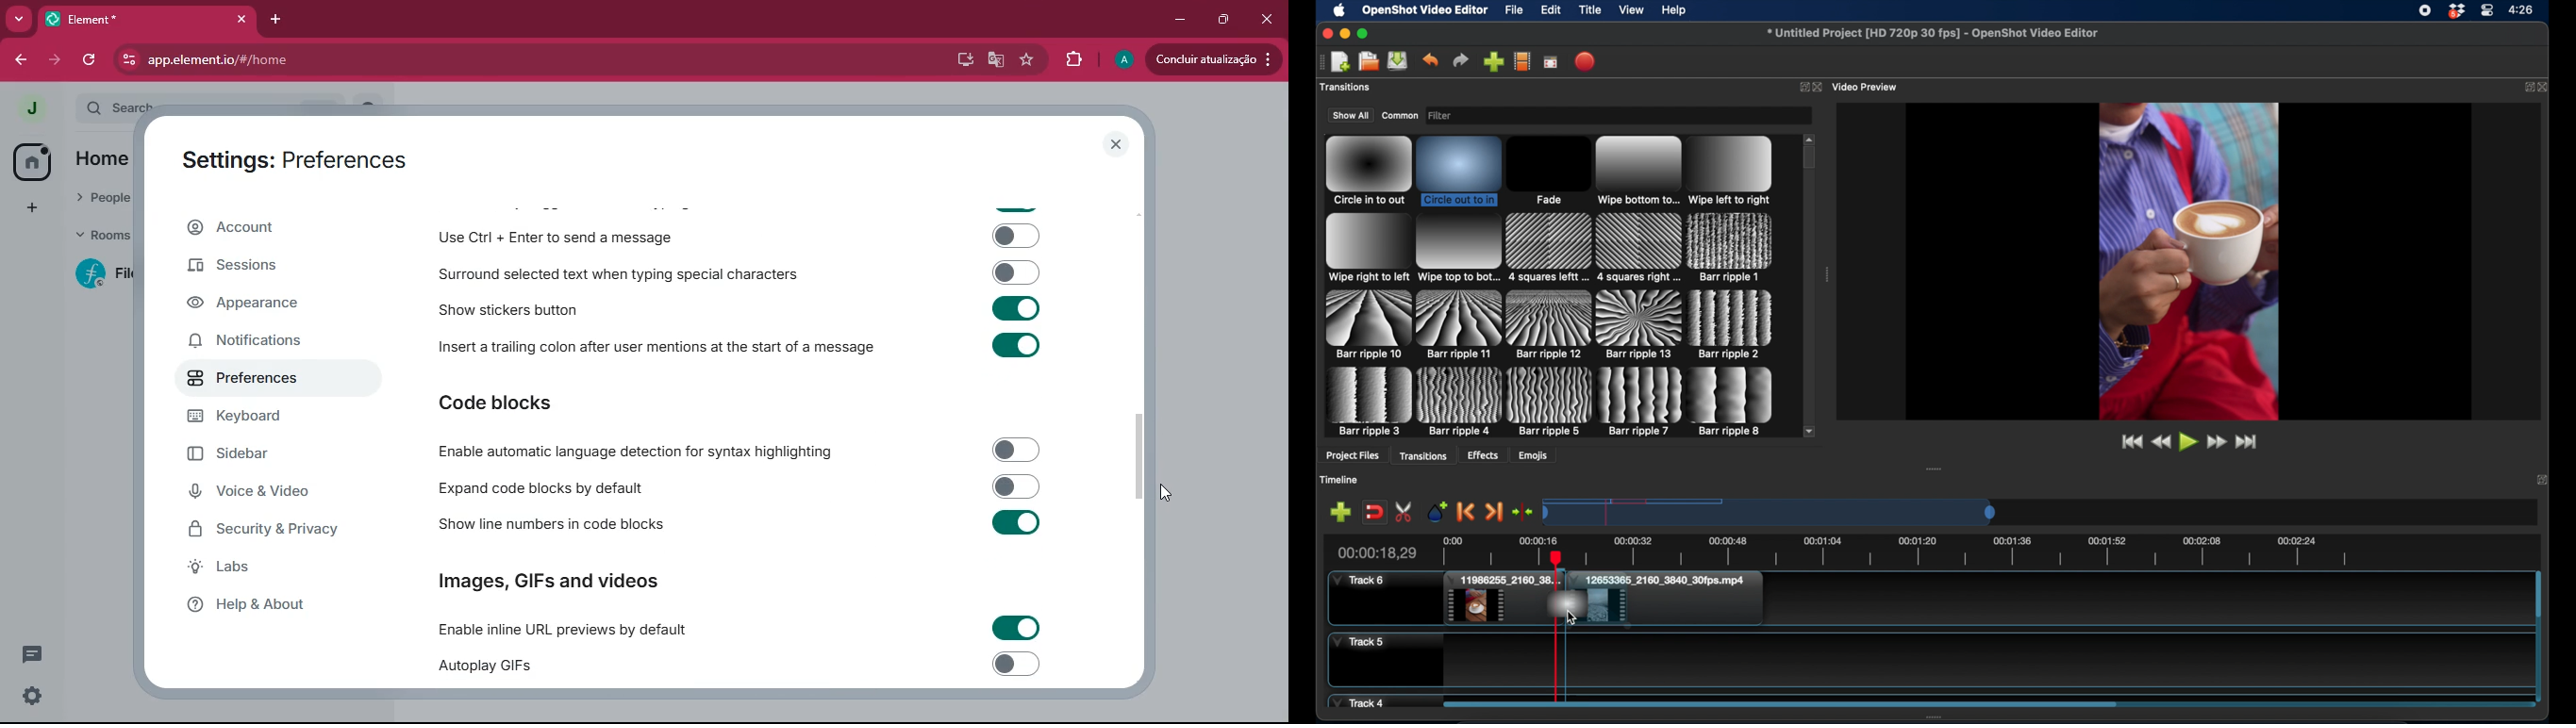  Describe the element at coordinates (274, 21) in the screenshot. I see `add tab` at that location.